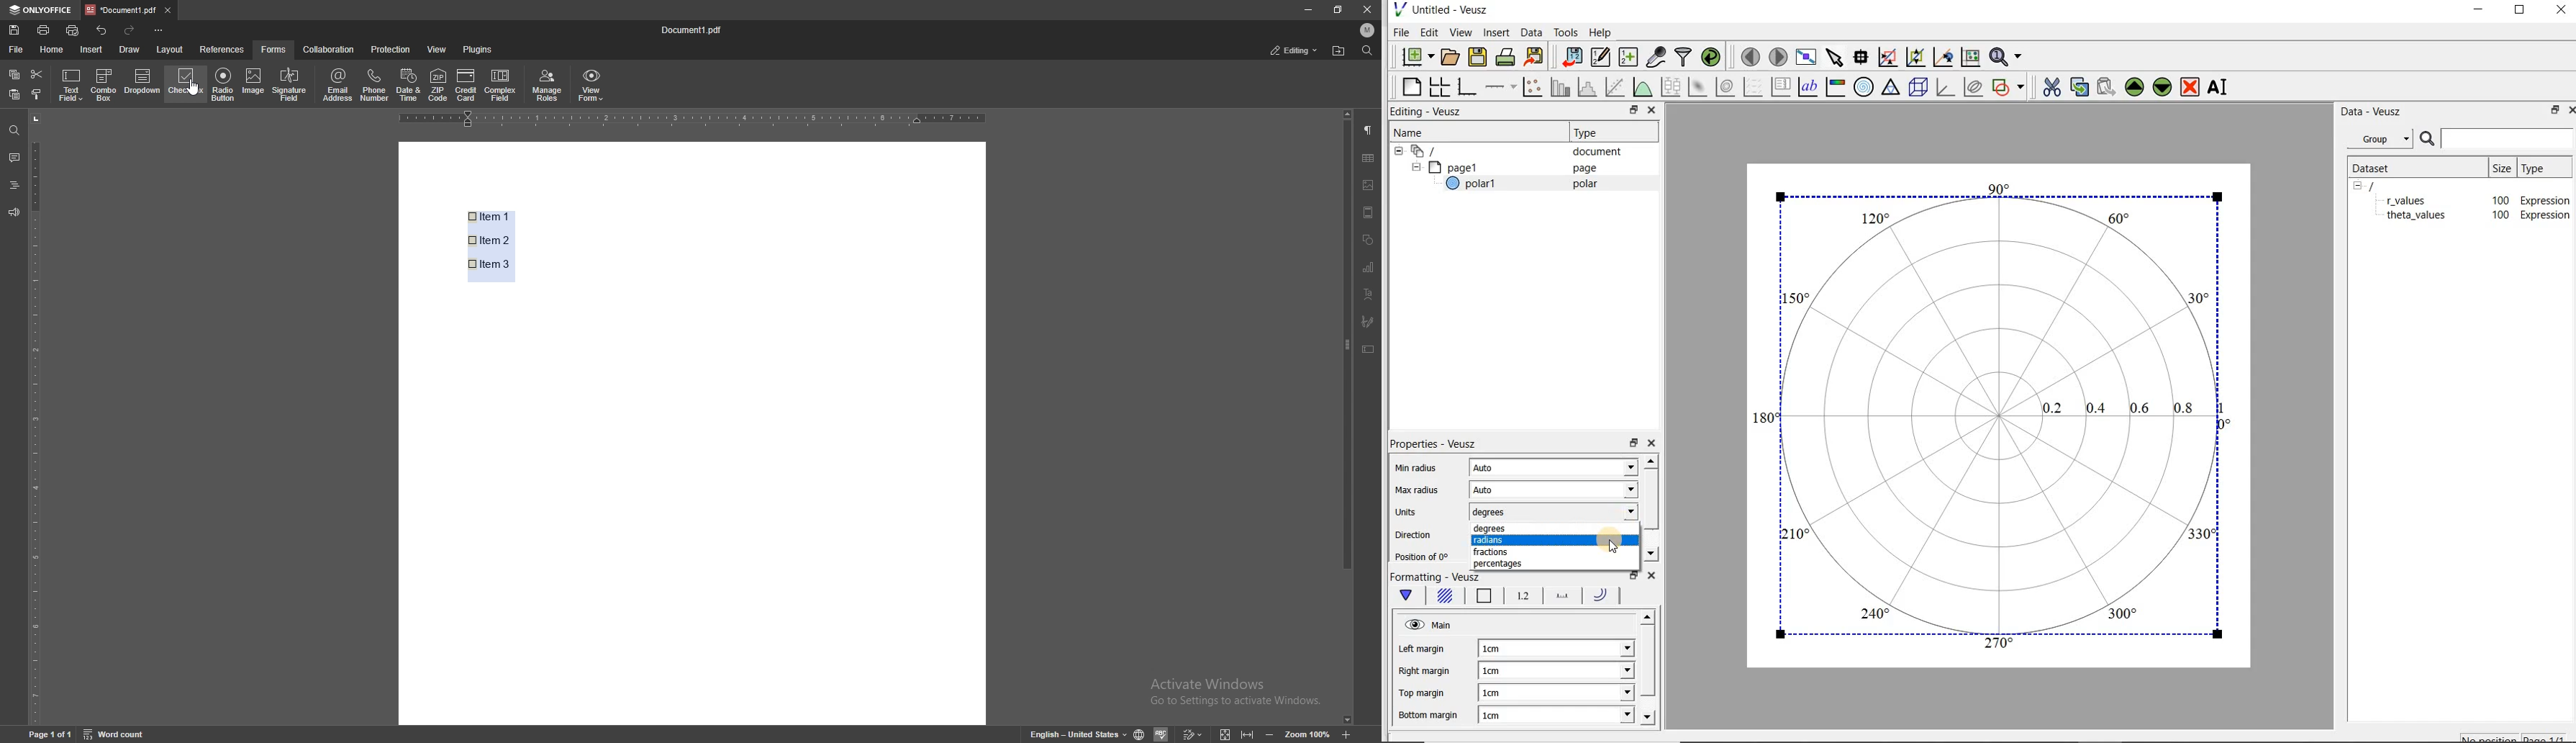 The height and width of the screenshot is (756, 2576). Describe the element at coordinates (15, 74) in the screenshot. I see `copy` at that location.